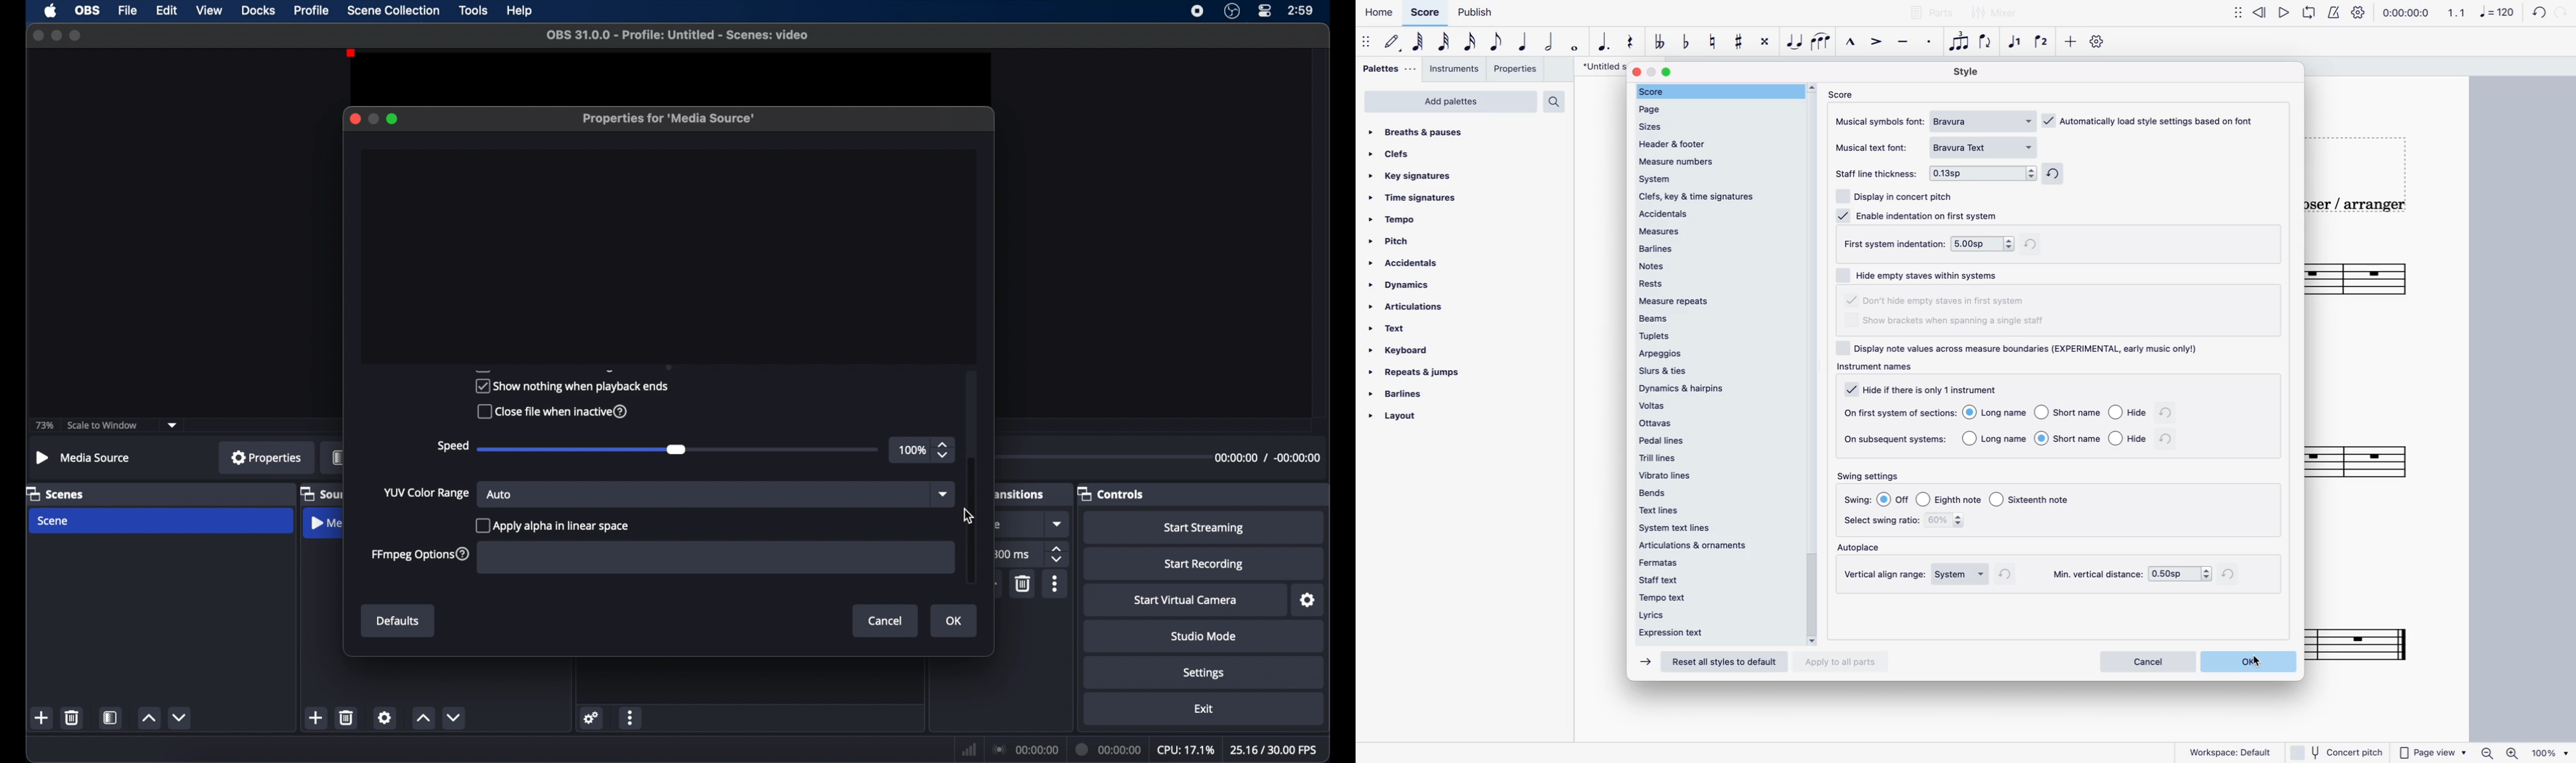  Describe the element at coordinates (105, 425) in the screenshot. I see `scale to window` at that location.